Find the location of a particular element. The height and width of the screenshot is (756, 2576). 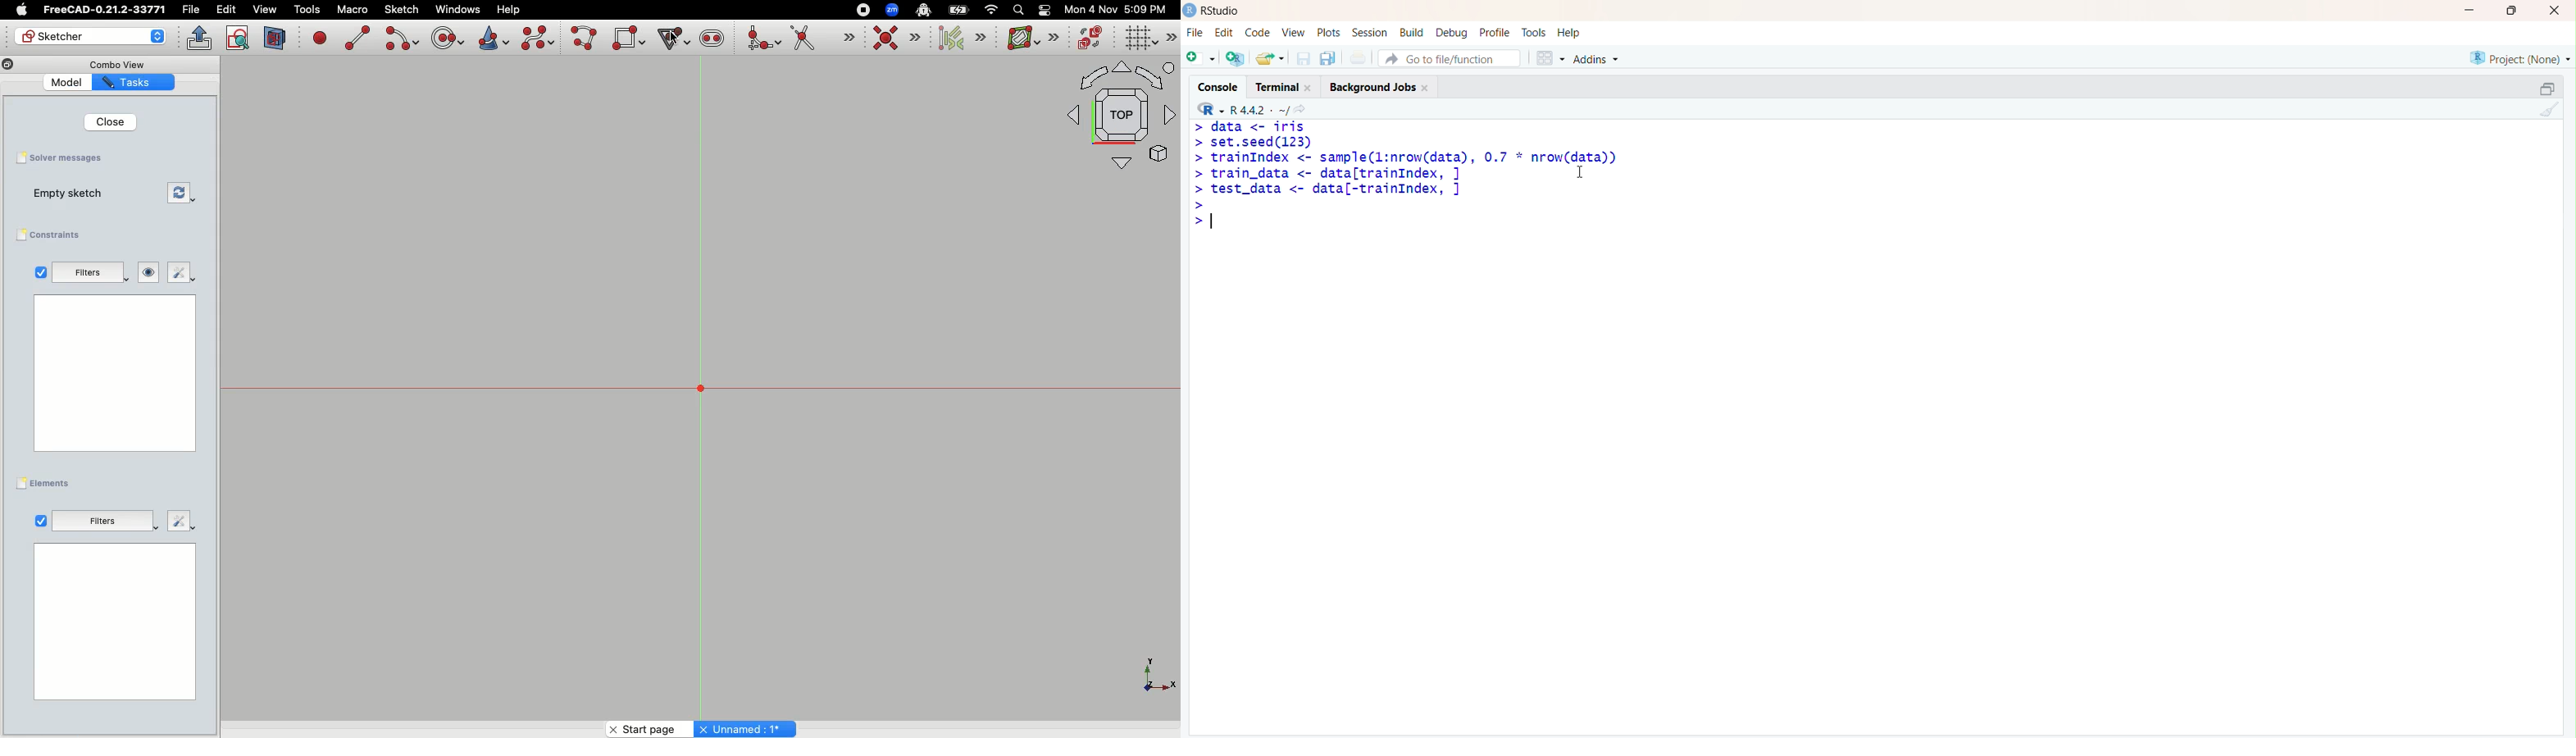

Create conic is located at coordinates (492, 37).